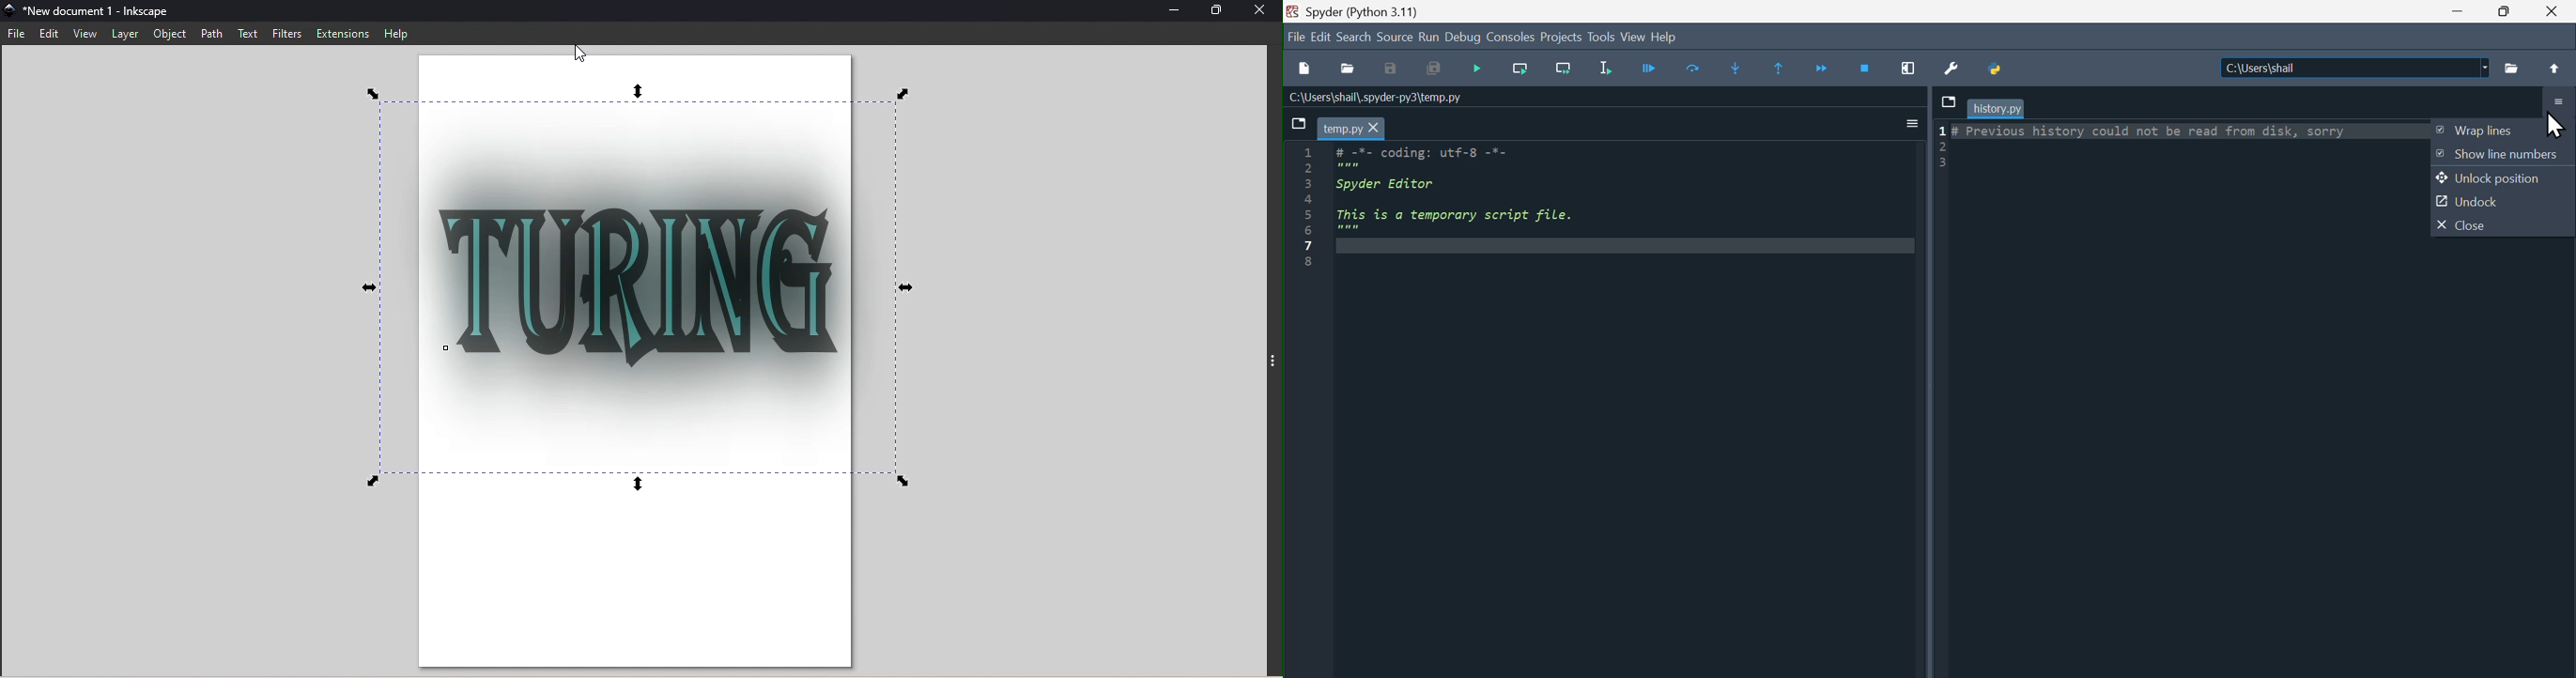 The image size is (2576, 700). I want to click on *New document 1 - Inkscape, so click(116, 11).